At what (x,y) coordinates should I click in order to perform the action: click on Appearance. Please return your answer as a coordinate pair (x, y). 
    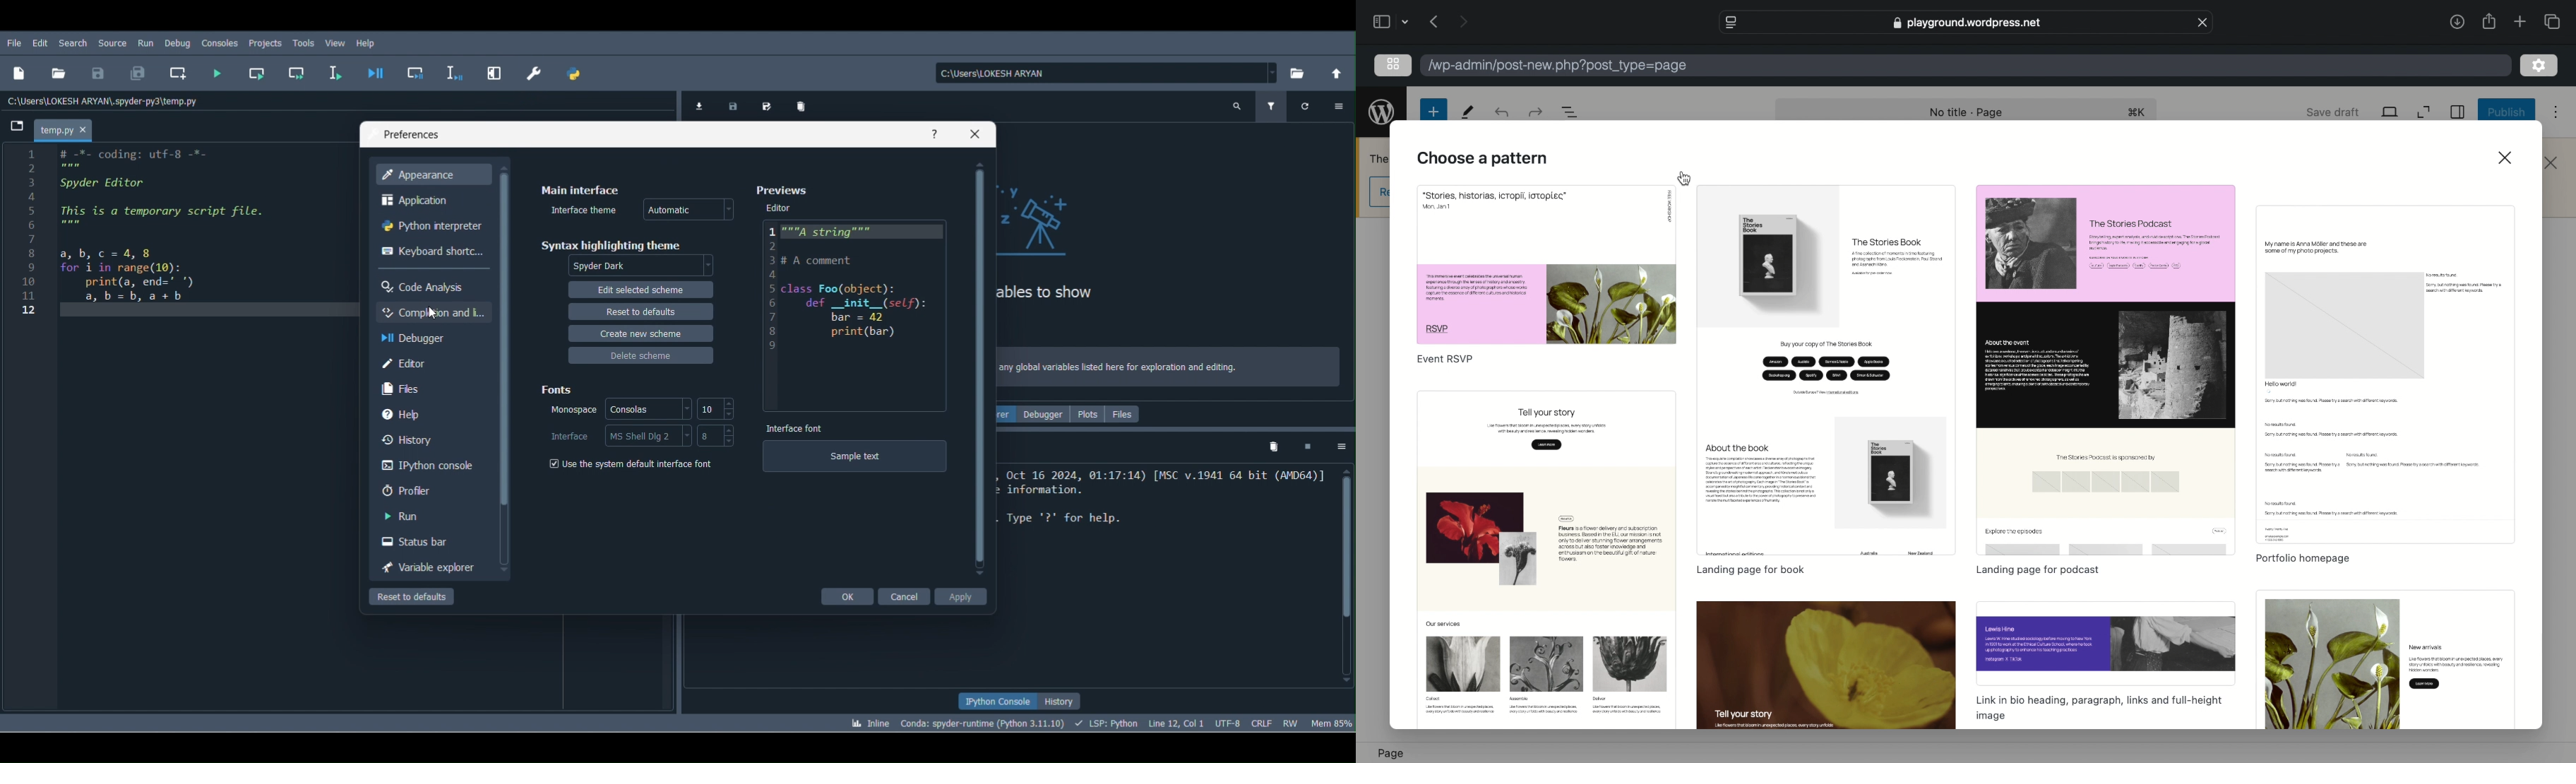
    Looking at the image, I should click on (431, 175).